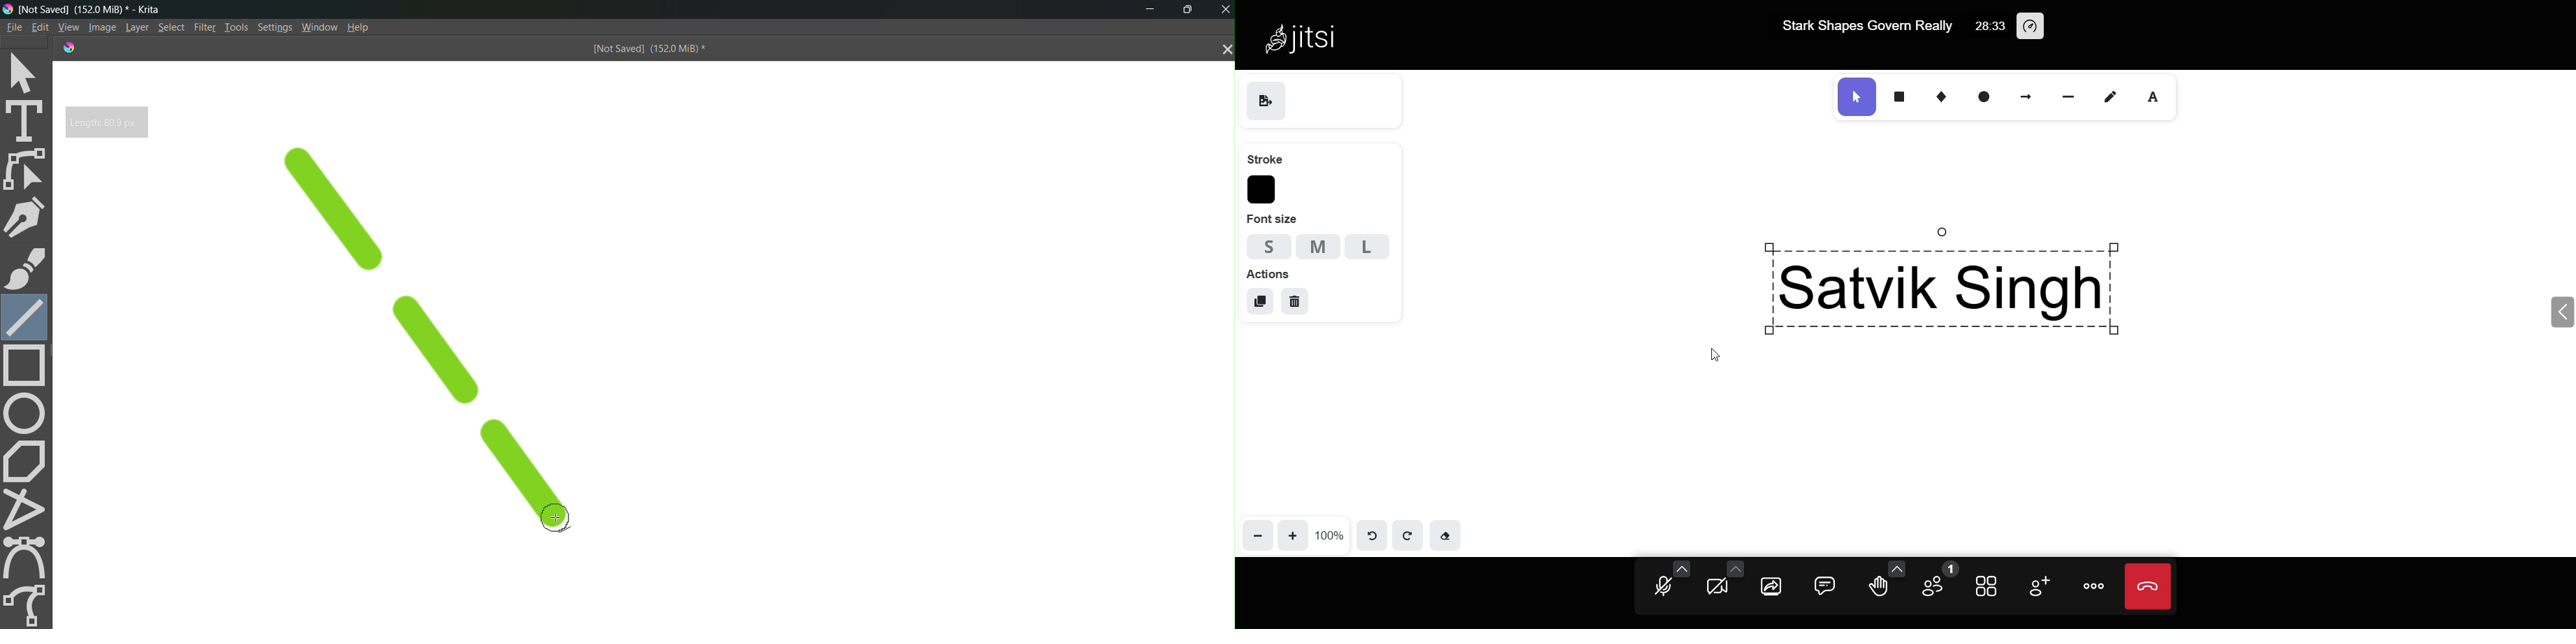 The image size is (2576, 644). I want to click on invite people, so click(2040, 586).